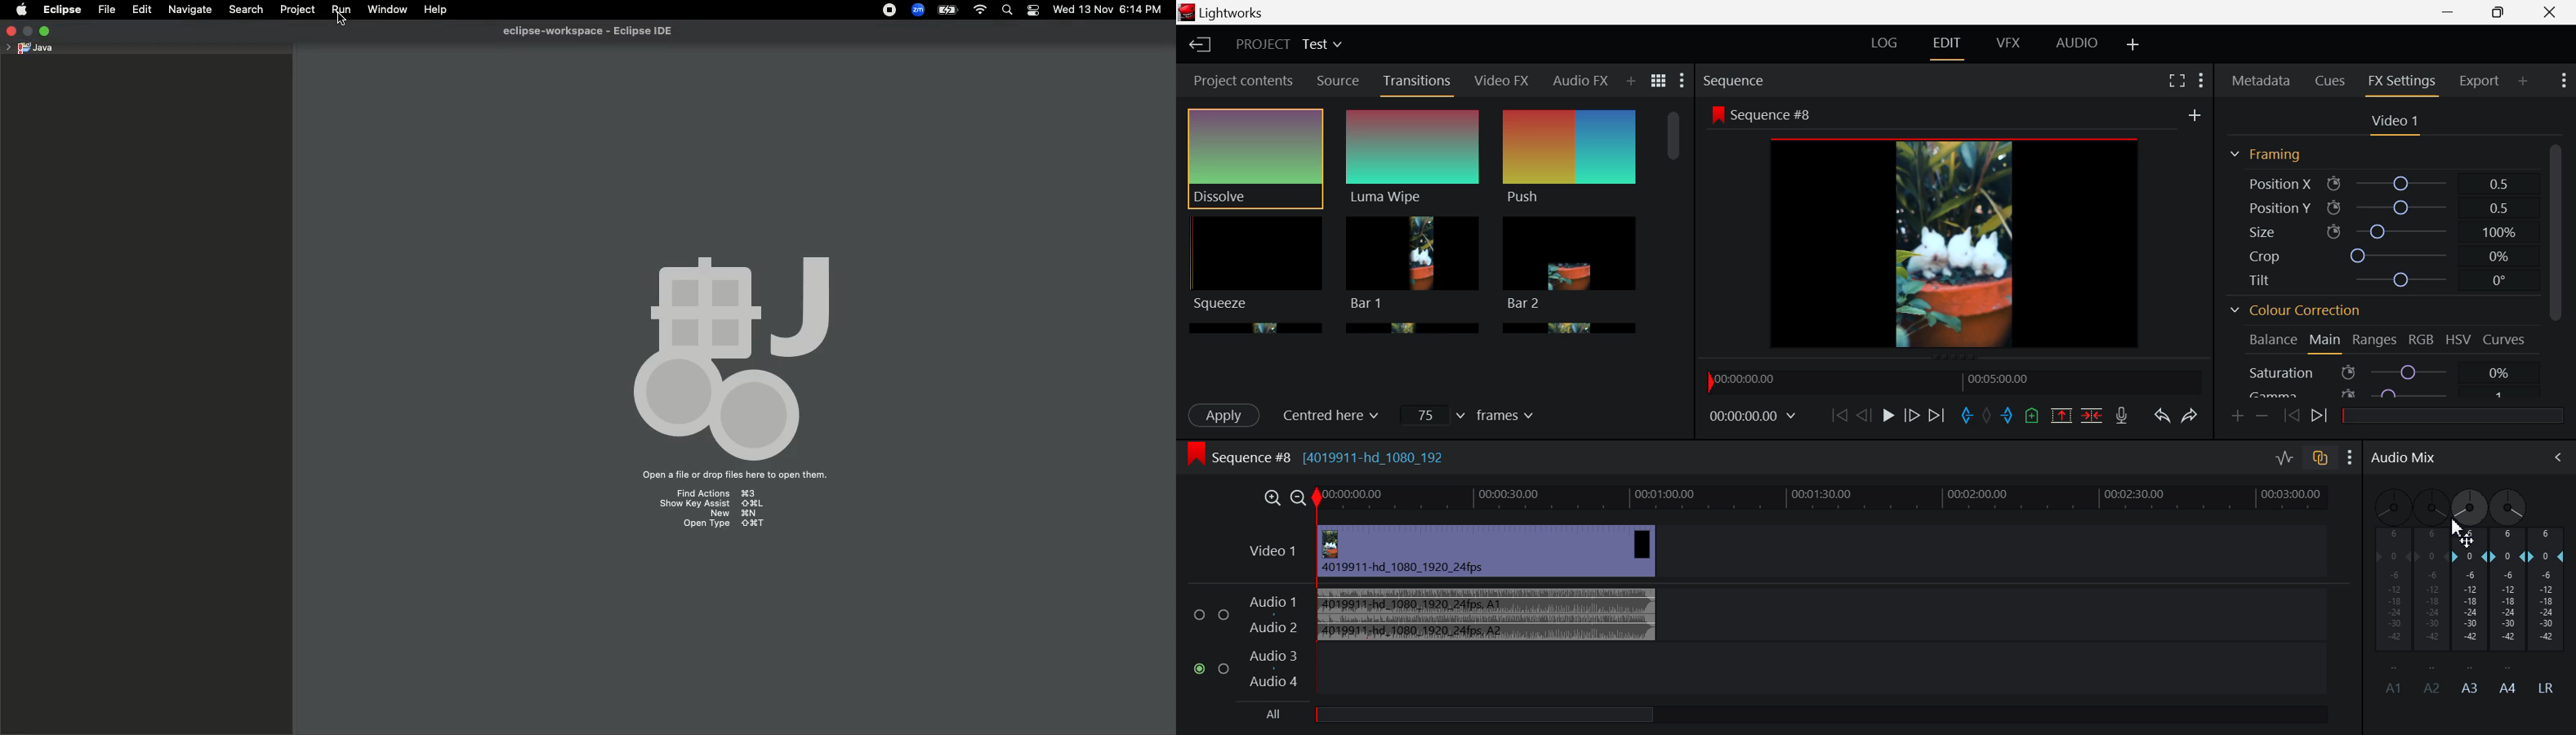 The image size is (2576, 756). What do you see at coordinates (1579, 83) in the screenshot?
I see `Audio FX` at bounding box center [1579, 83].